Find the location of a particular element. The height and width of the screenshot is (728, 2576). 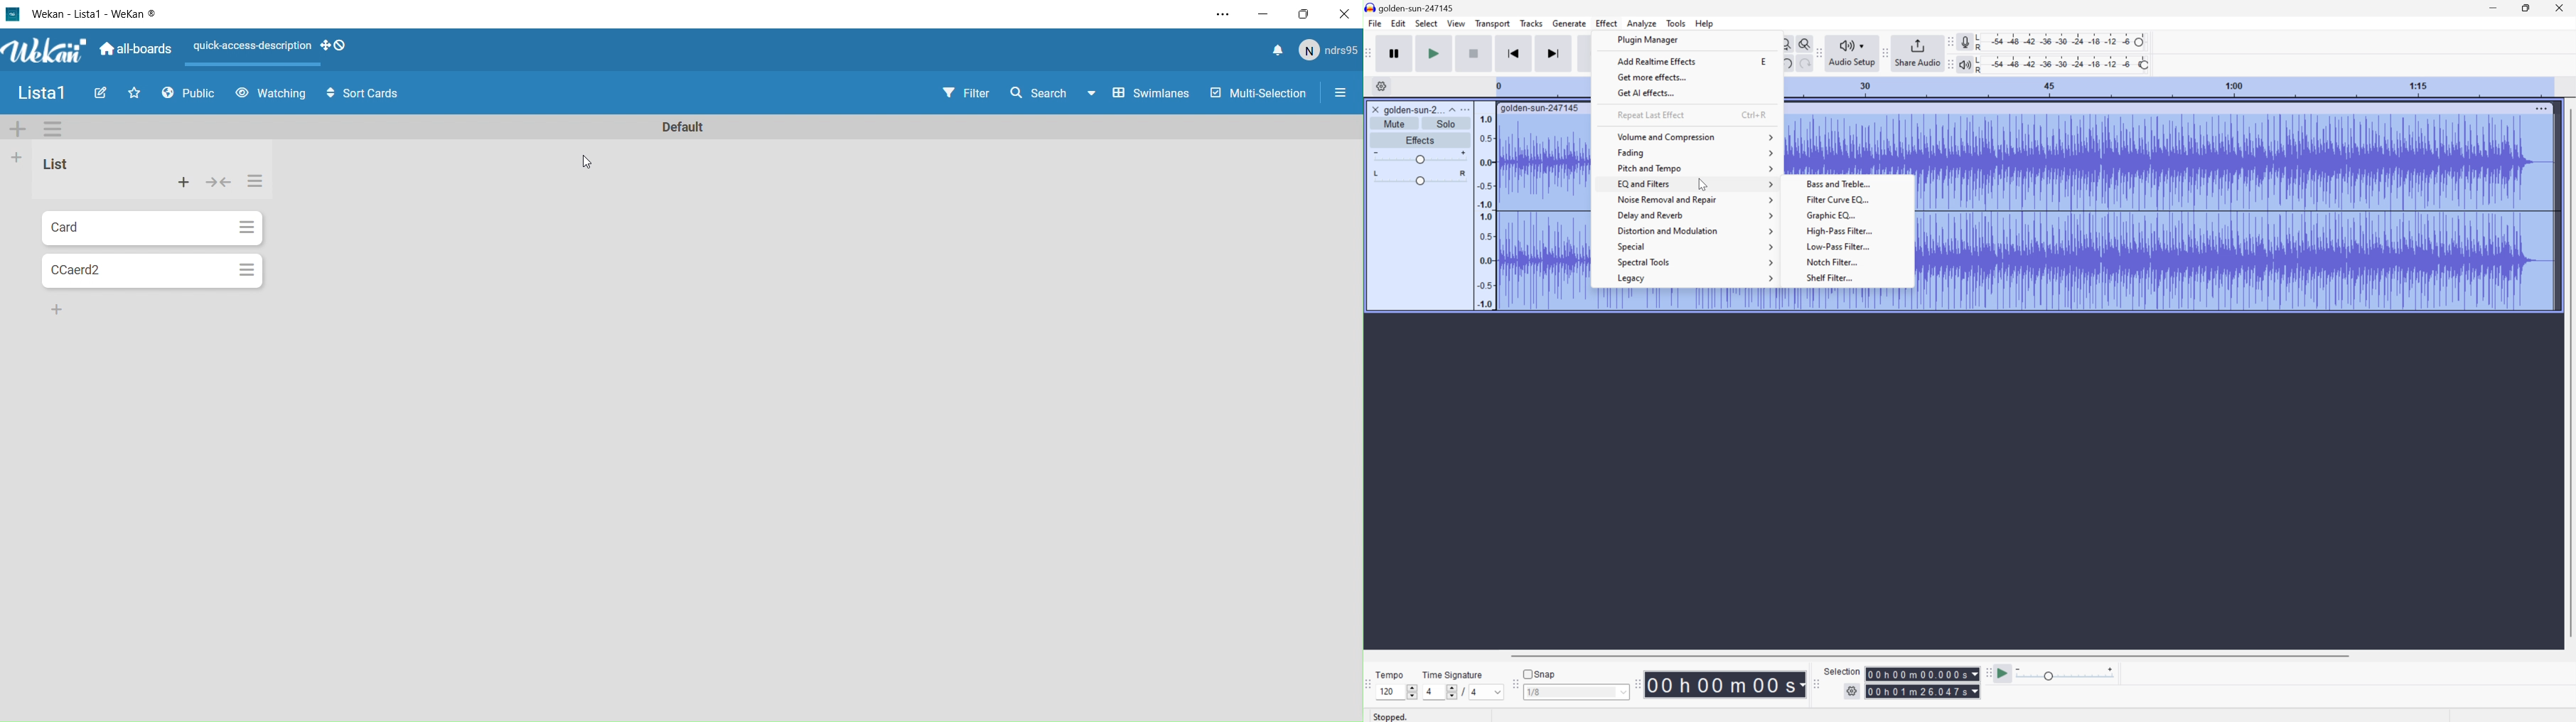

collapse is located at coordinates (222, 184).